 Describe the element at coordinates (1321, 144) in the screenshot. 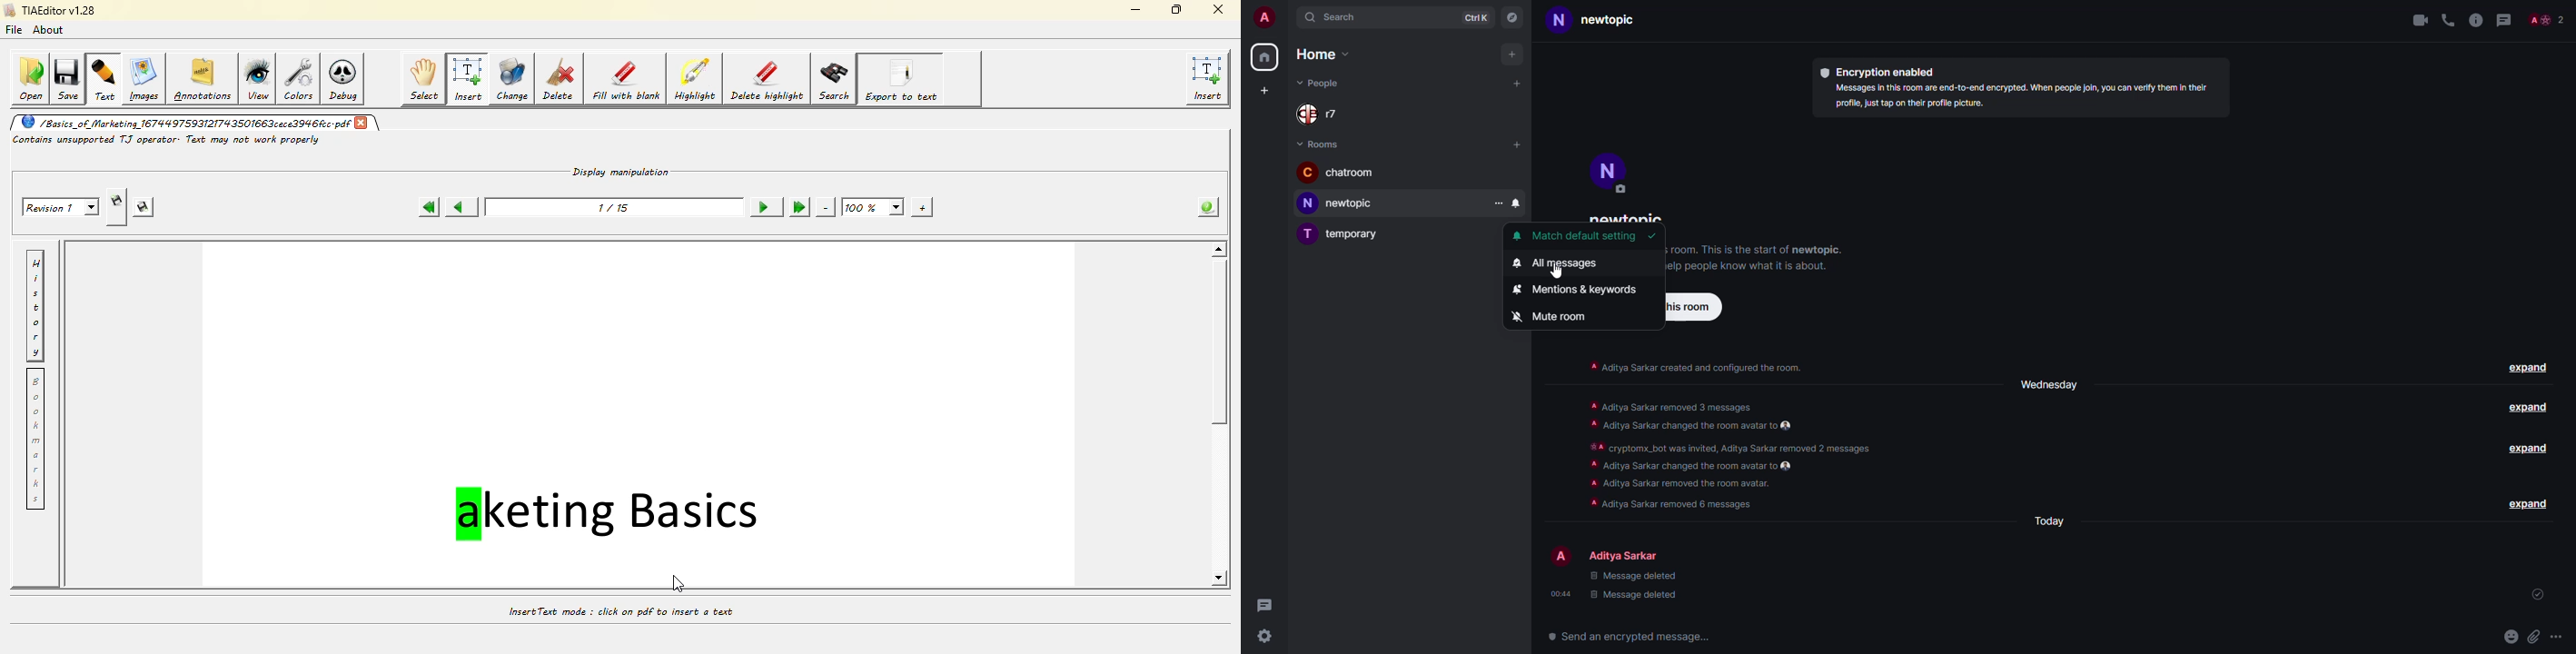

I see `rooms` at that location.